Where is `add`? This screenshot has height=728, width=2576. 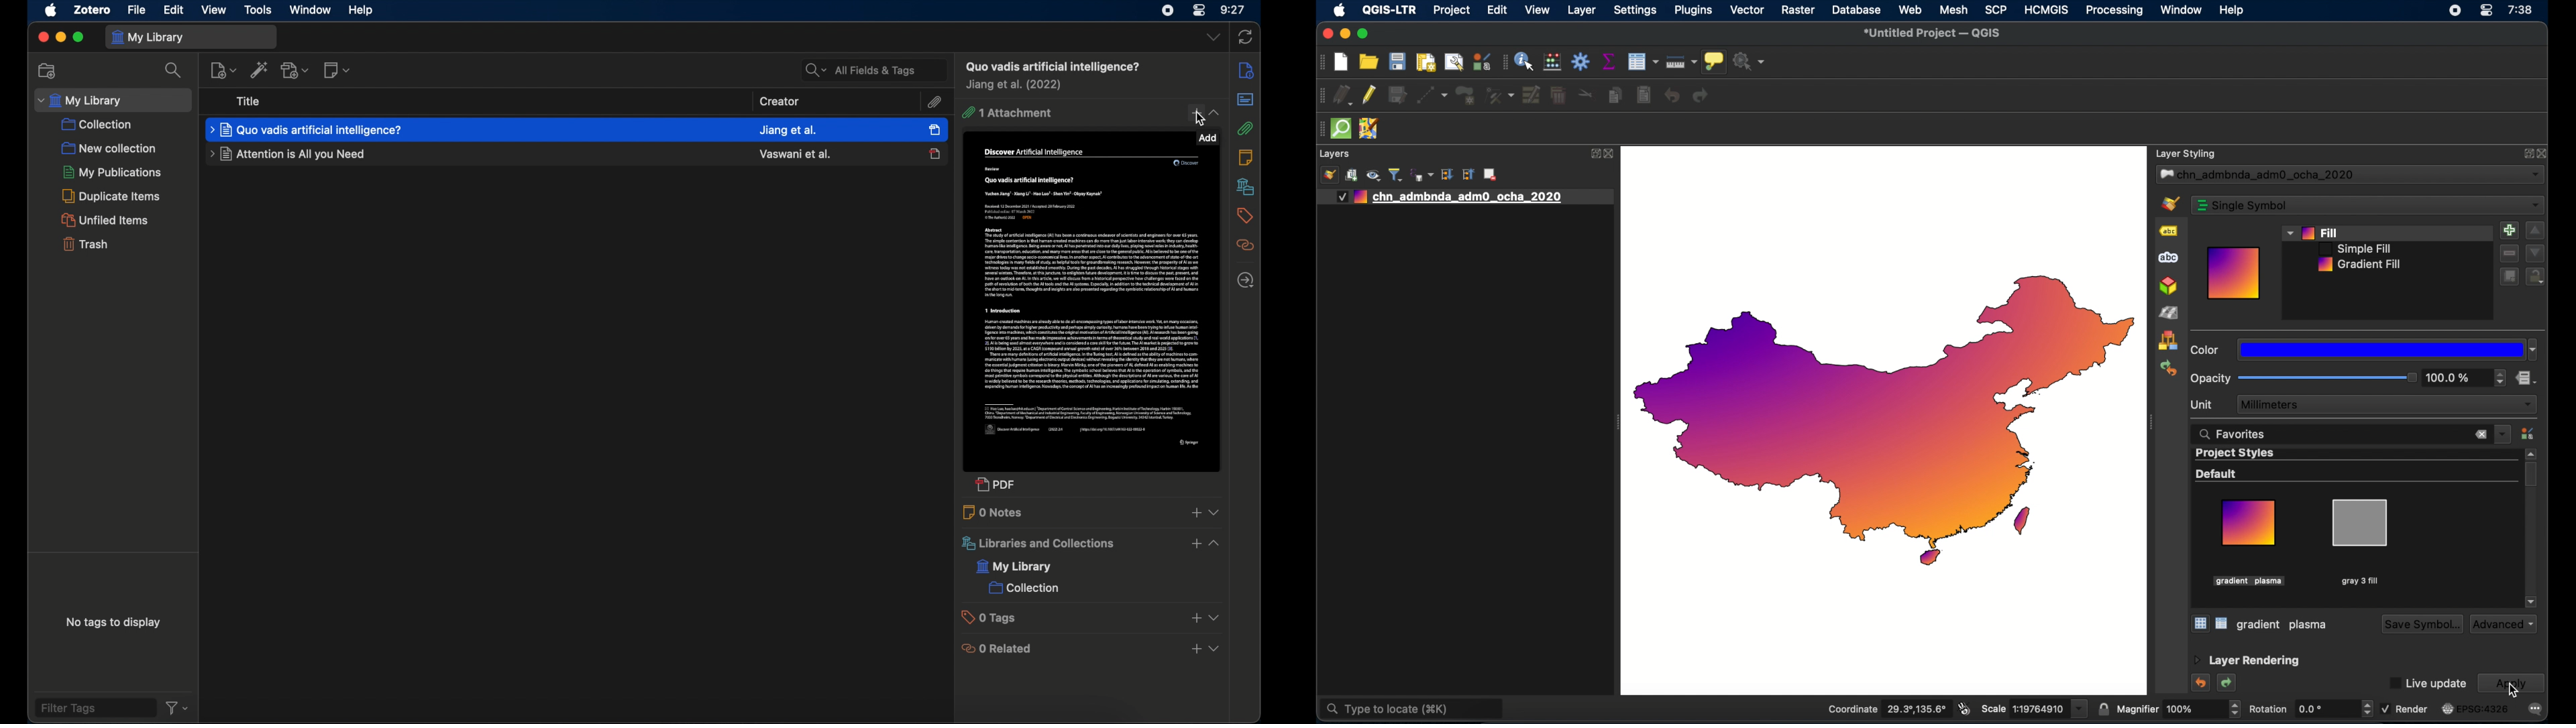
add is located at coordinates (1195, 619).